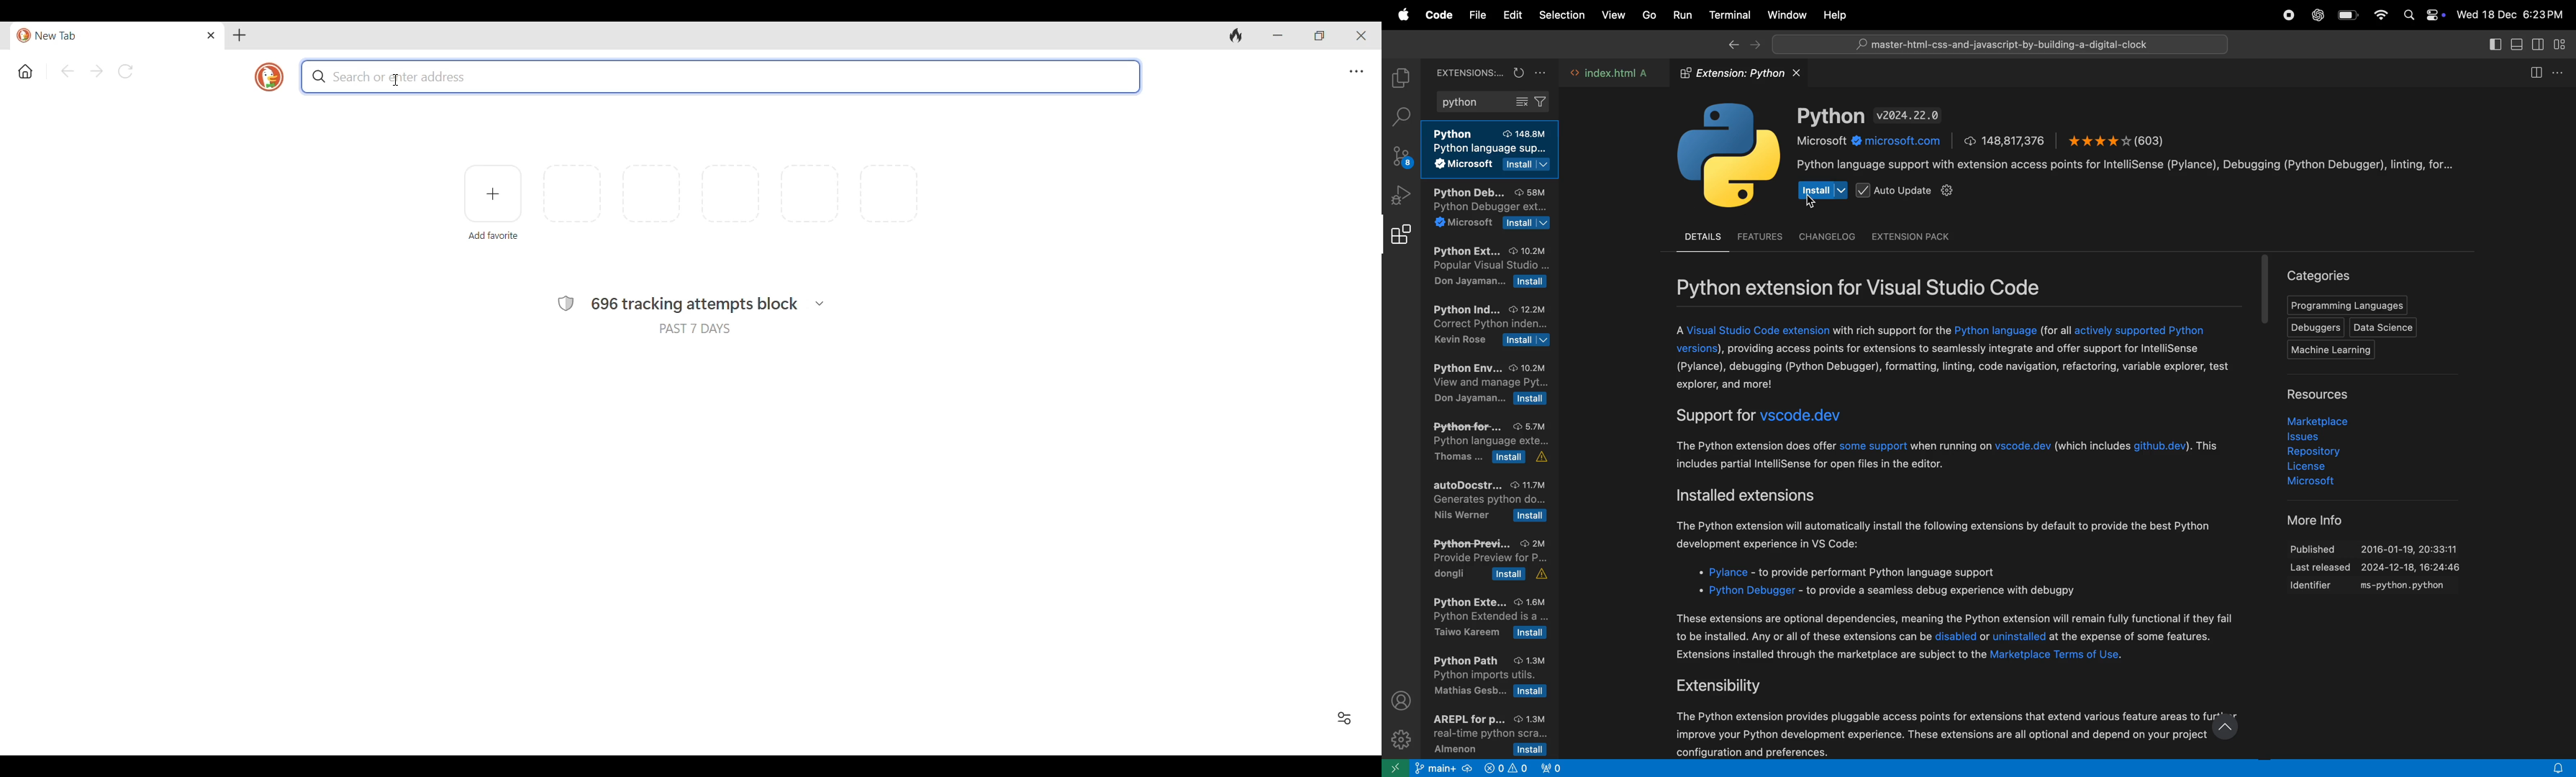 This screenshot has width=2576, height=784. What do you see at coordinates (1562, 17) in the screenshot?
I see `selection` at bounding box center [1562, 17].